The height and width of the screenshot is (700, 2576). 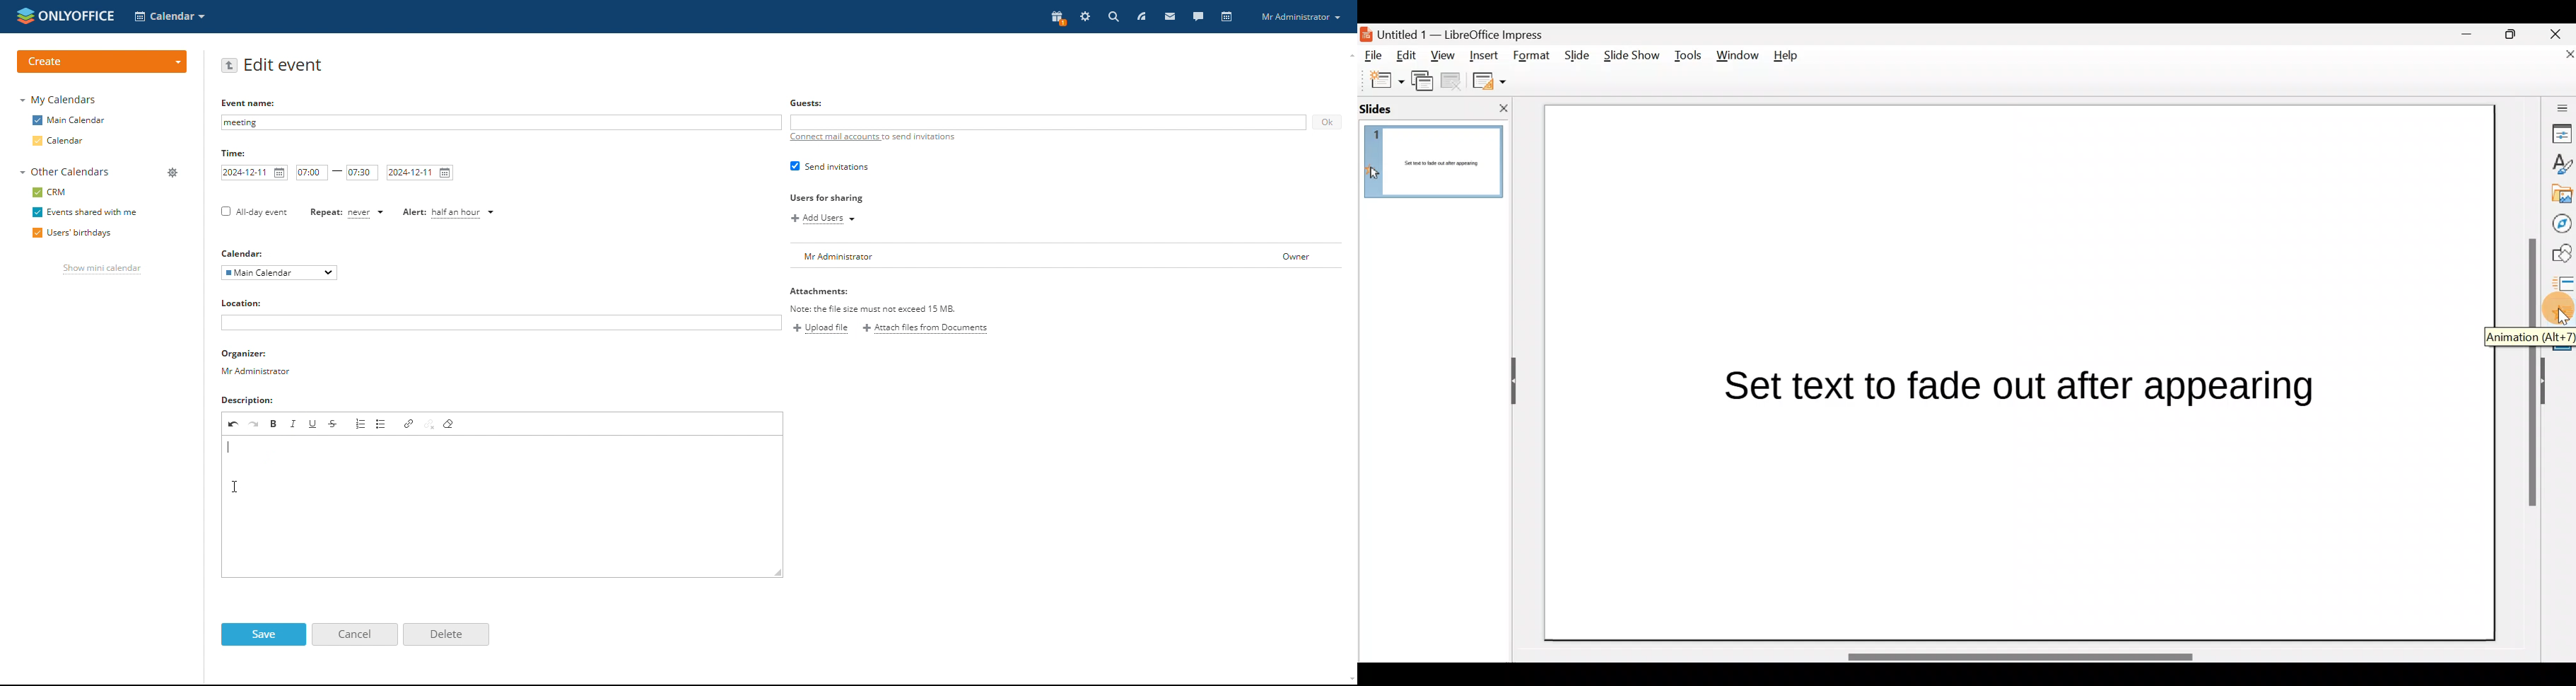 What do you see at coordinates (1398, 108) in the screenshot?
I see `Slides` at bounding box center [1398, 108].